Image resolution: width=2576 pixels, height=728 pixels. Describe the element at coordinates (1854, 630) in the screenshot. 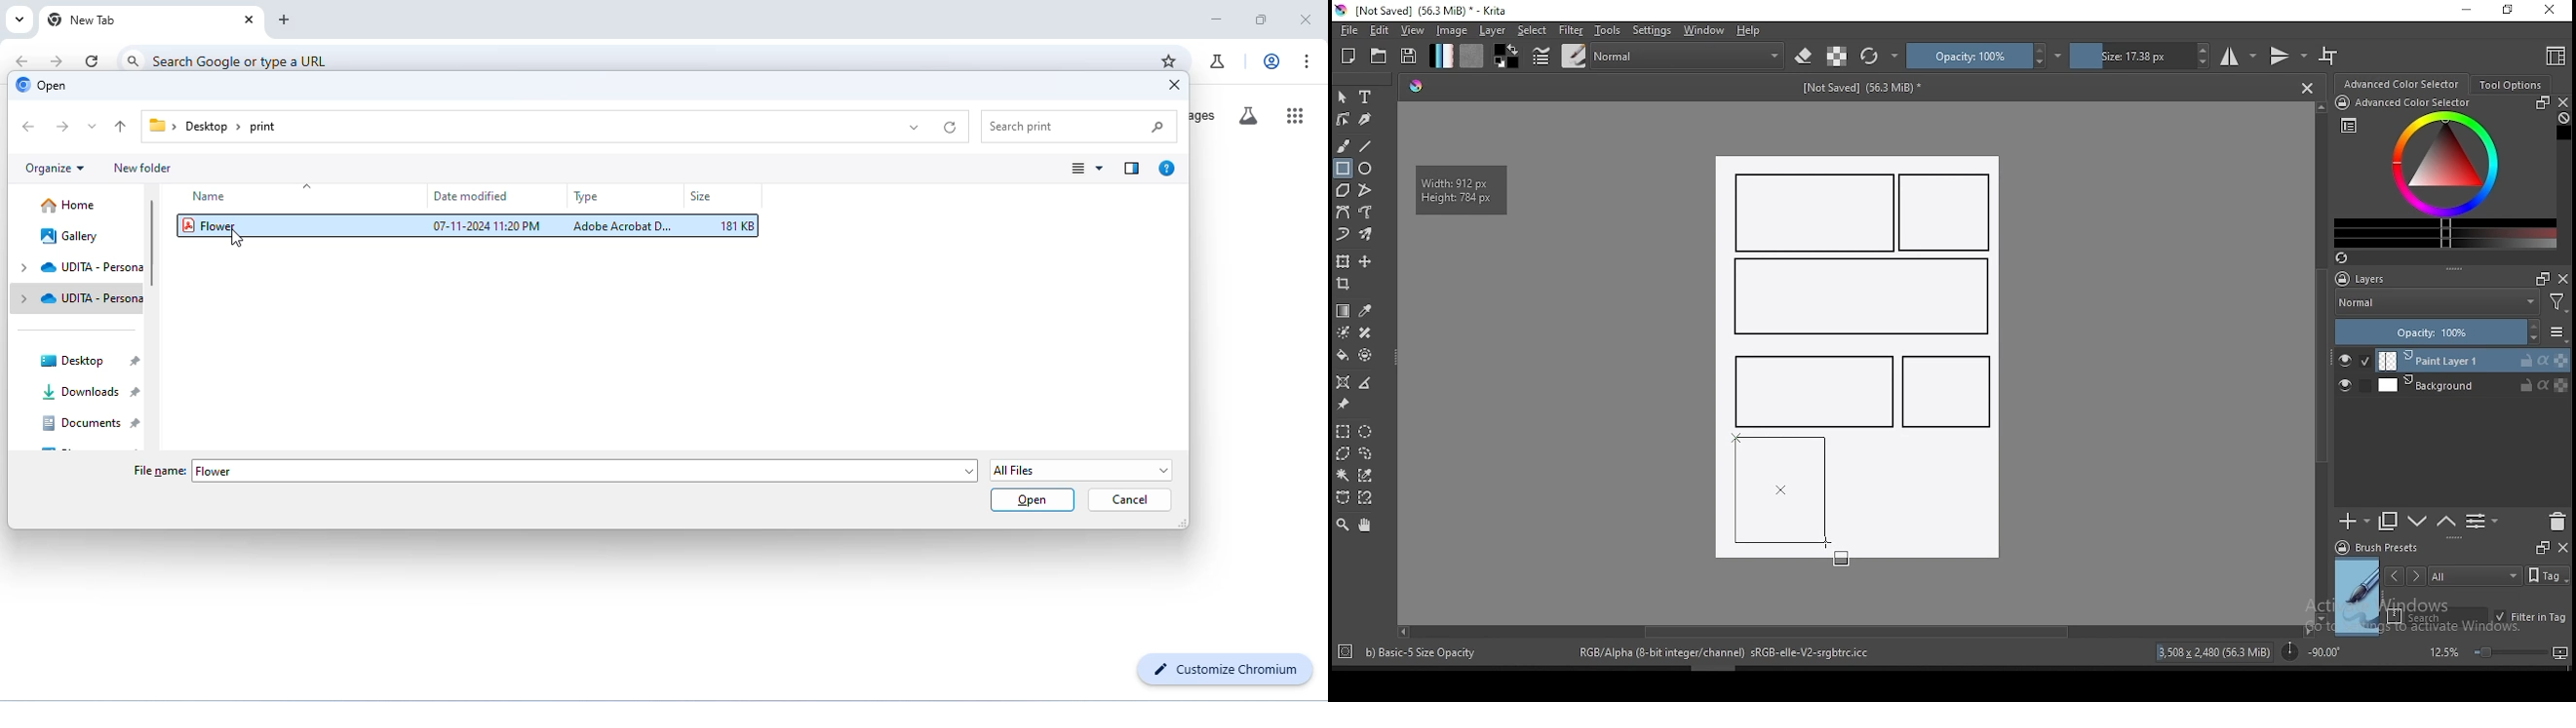

I see `scroll bar` at that location.